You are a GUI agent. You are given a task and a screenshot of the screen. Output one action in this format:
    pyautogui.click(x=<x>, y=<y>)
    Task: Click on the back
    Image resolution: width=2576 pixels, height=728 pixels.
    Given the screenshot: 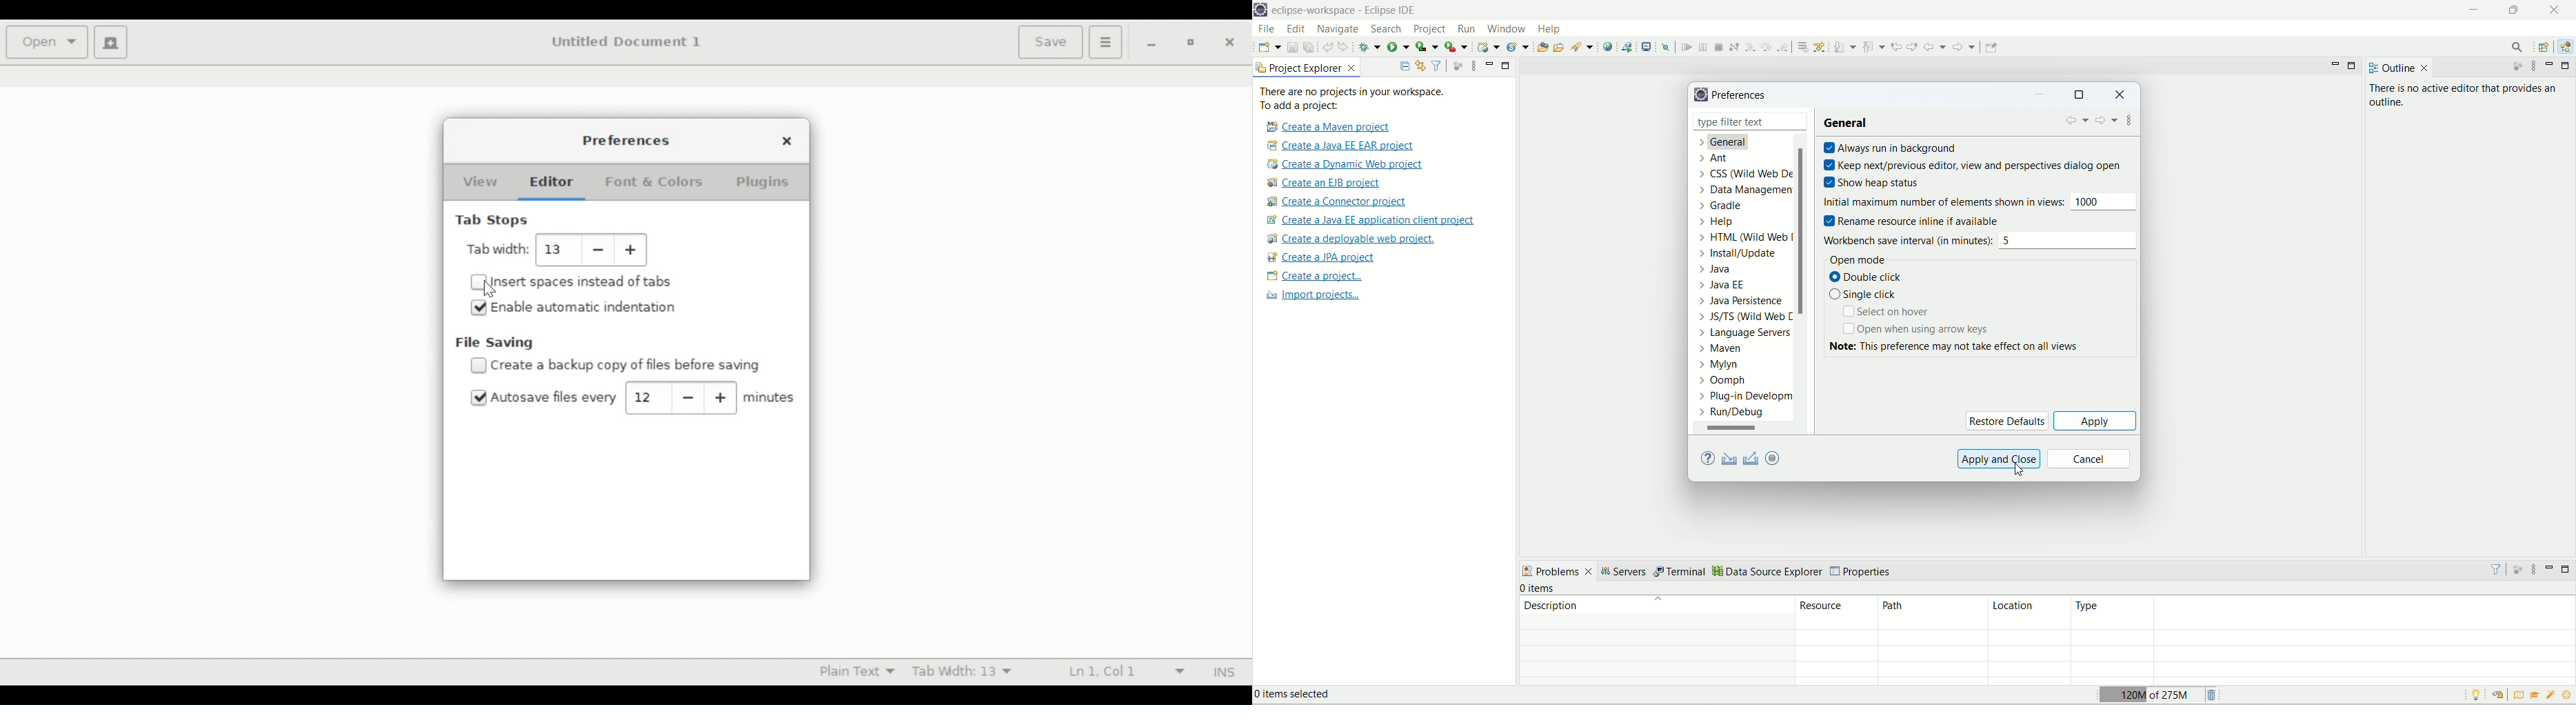 What is the action you would take?
    pyautogui.click(x=2076, y=123)
    